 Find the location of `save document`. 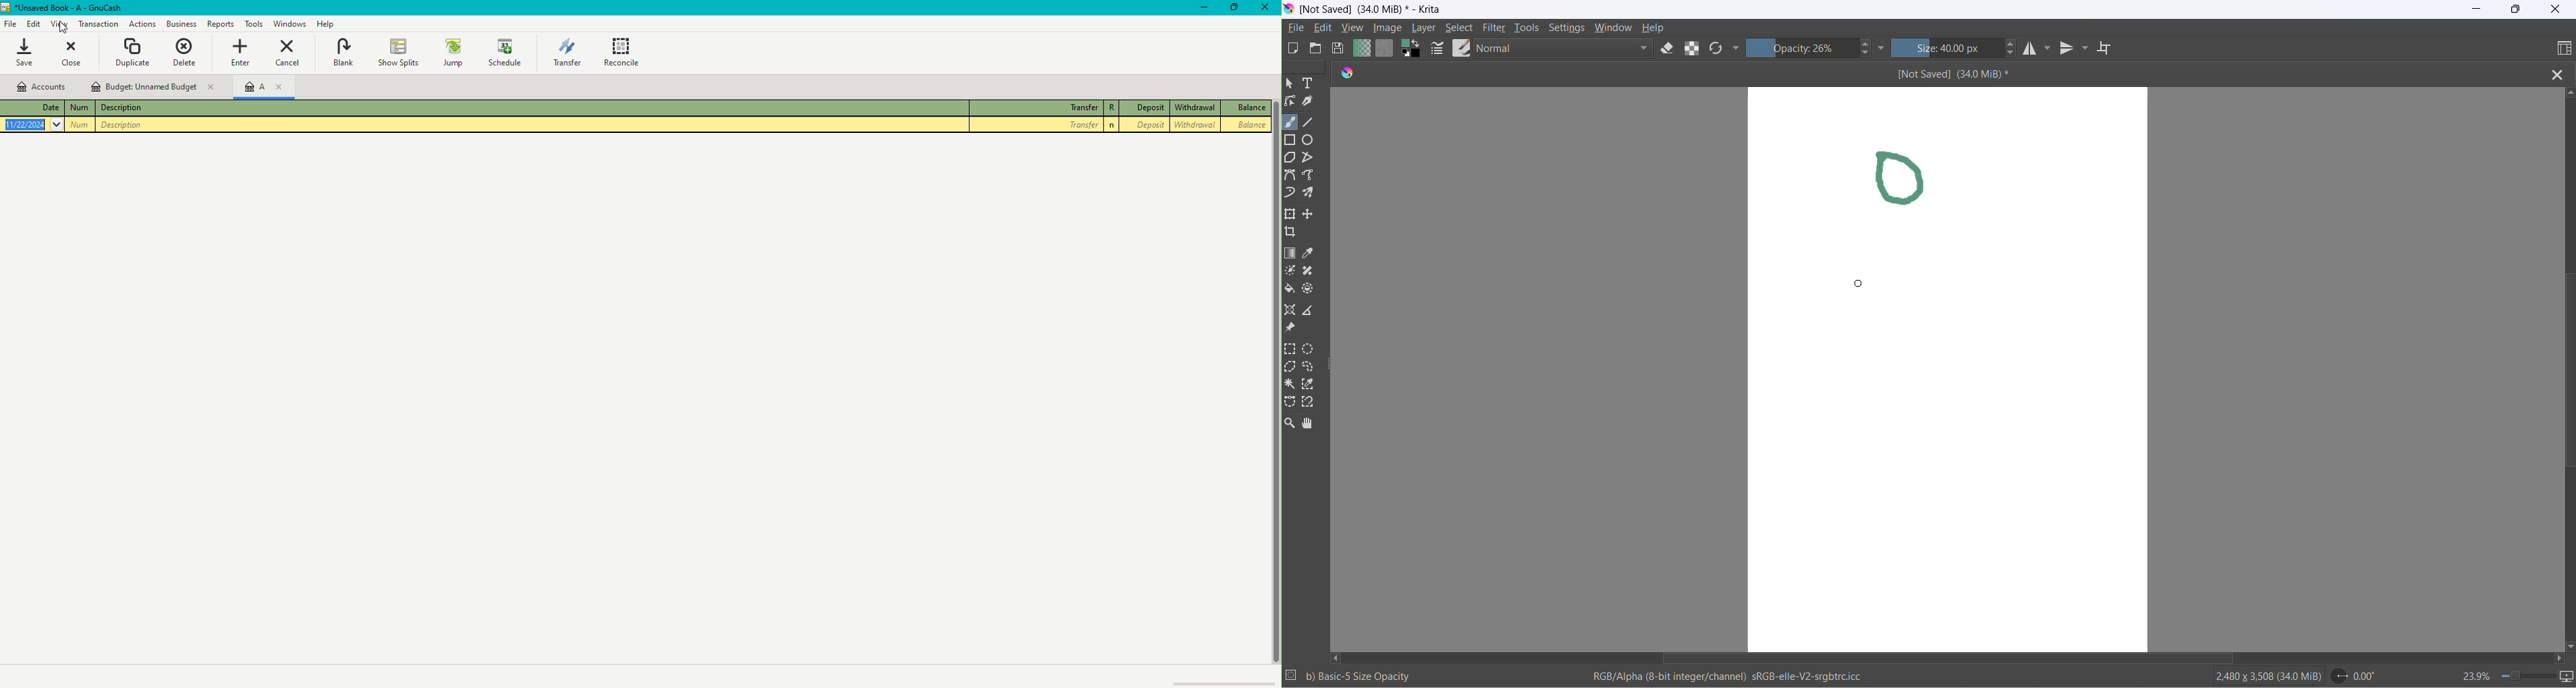

save document is located at coordinates (1340, 48).